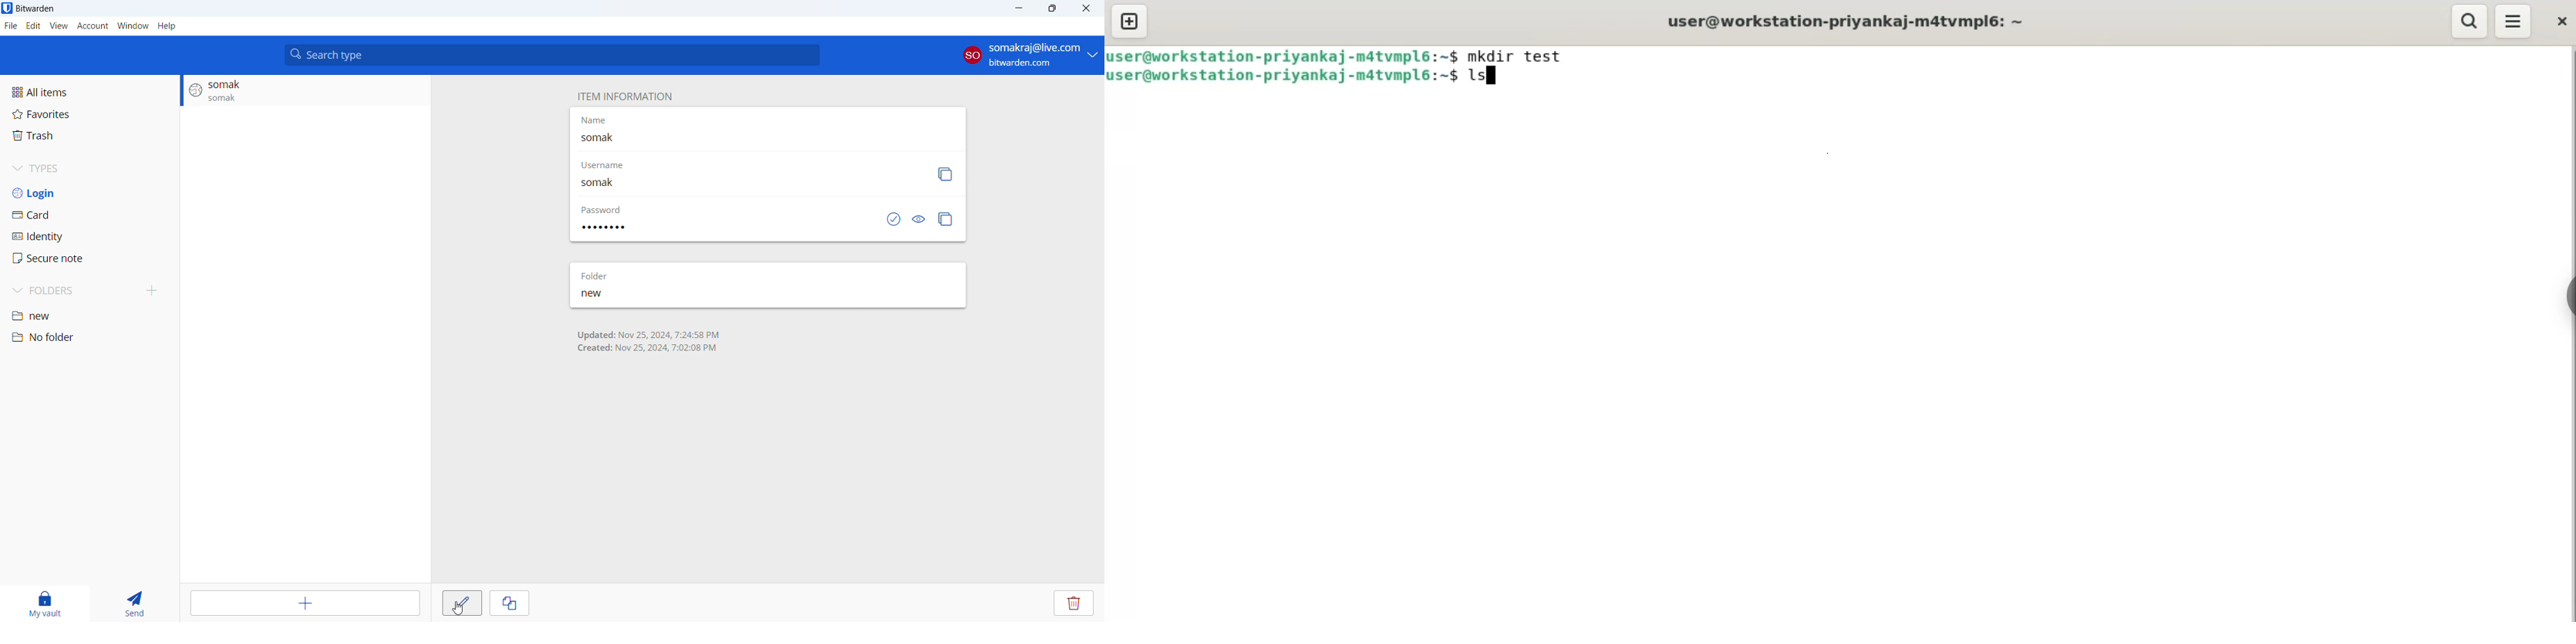 The image size is (2576, 644). Describe the element at coordinates (144, 604) in the screenshot. I see `send` at that location.